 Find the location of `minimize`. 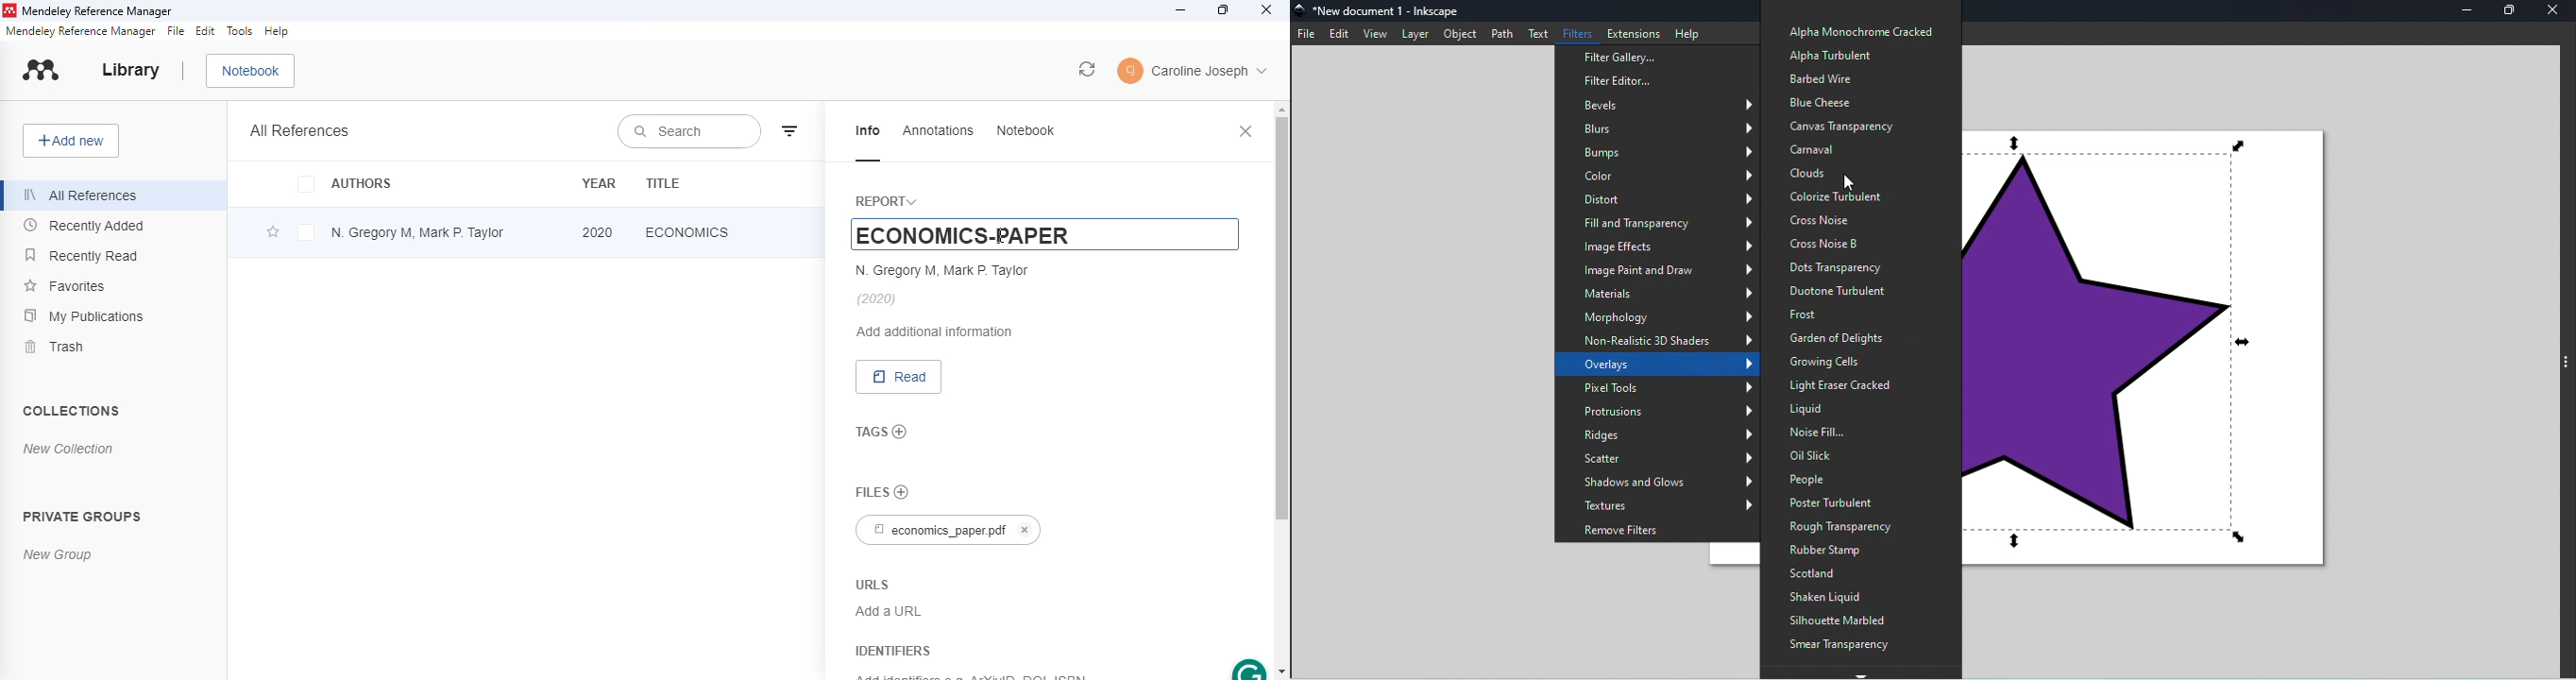

minimize is located at coordinates (2467, 11).